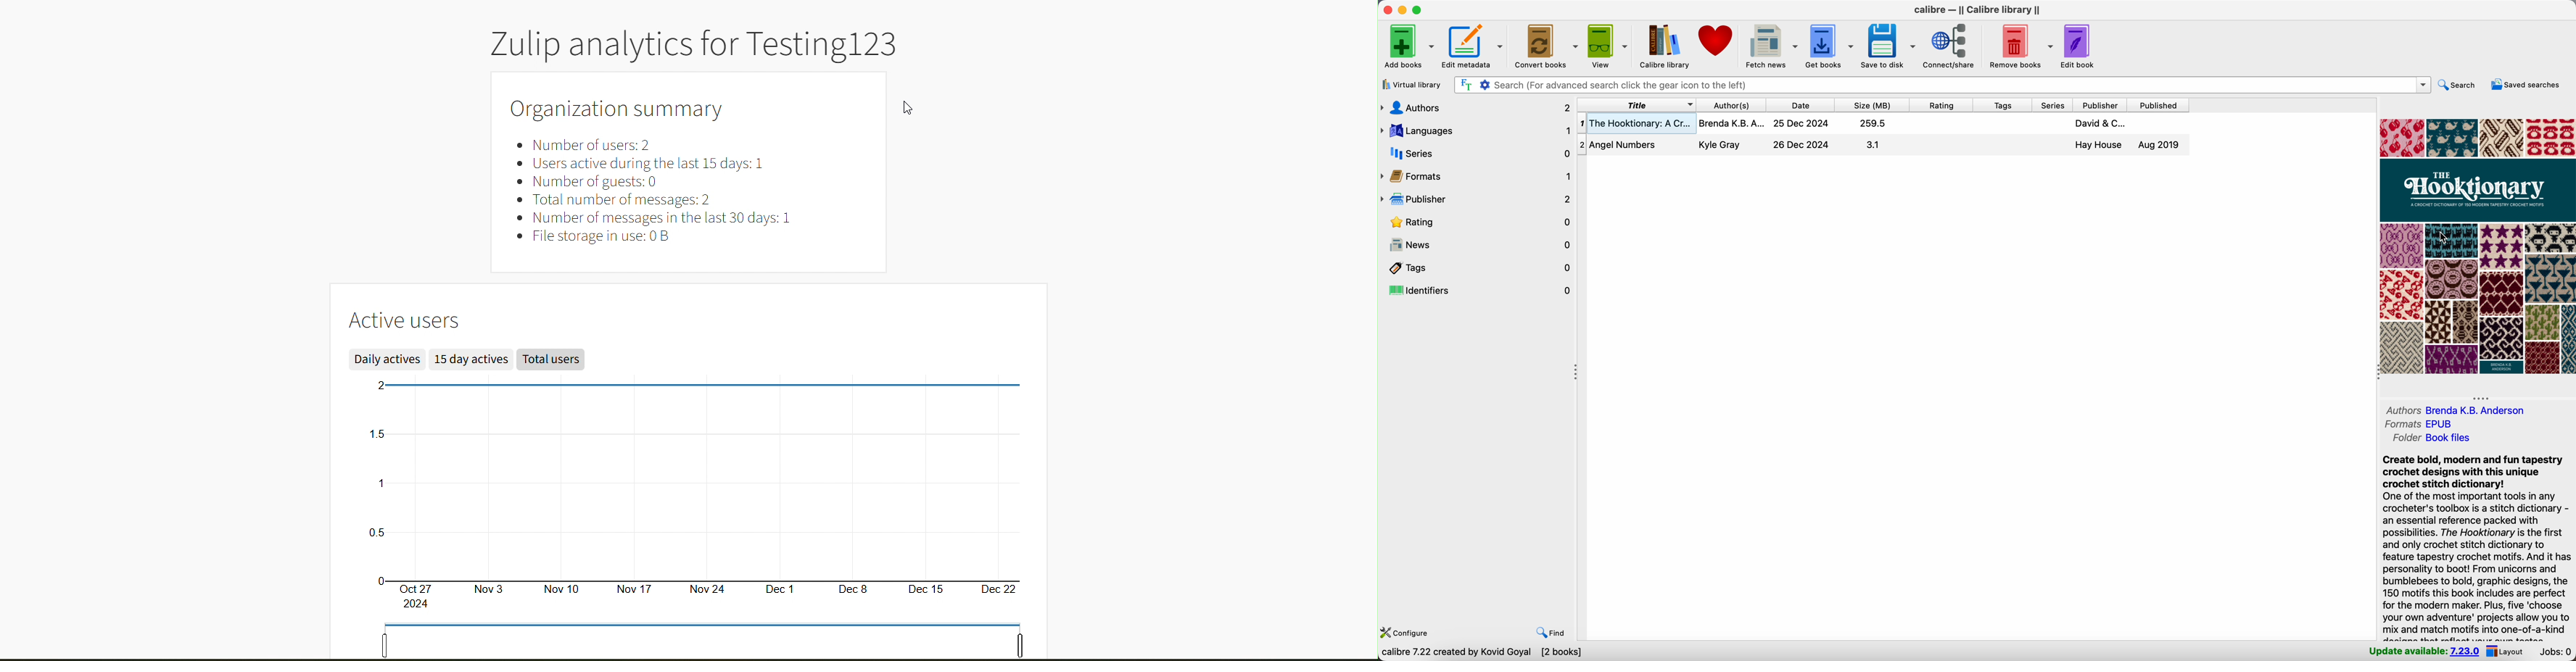 Image resolution: width=2576 pixels, height=672 pixels. What do you see at coordinates (682, 108) in the screenshot?
I see `Organization summary` at bounding box center [682, 108].